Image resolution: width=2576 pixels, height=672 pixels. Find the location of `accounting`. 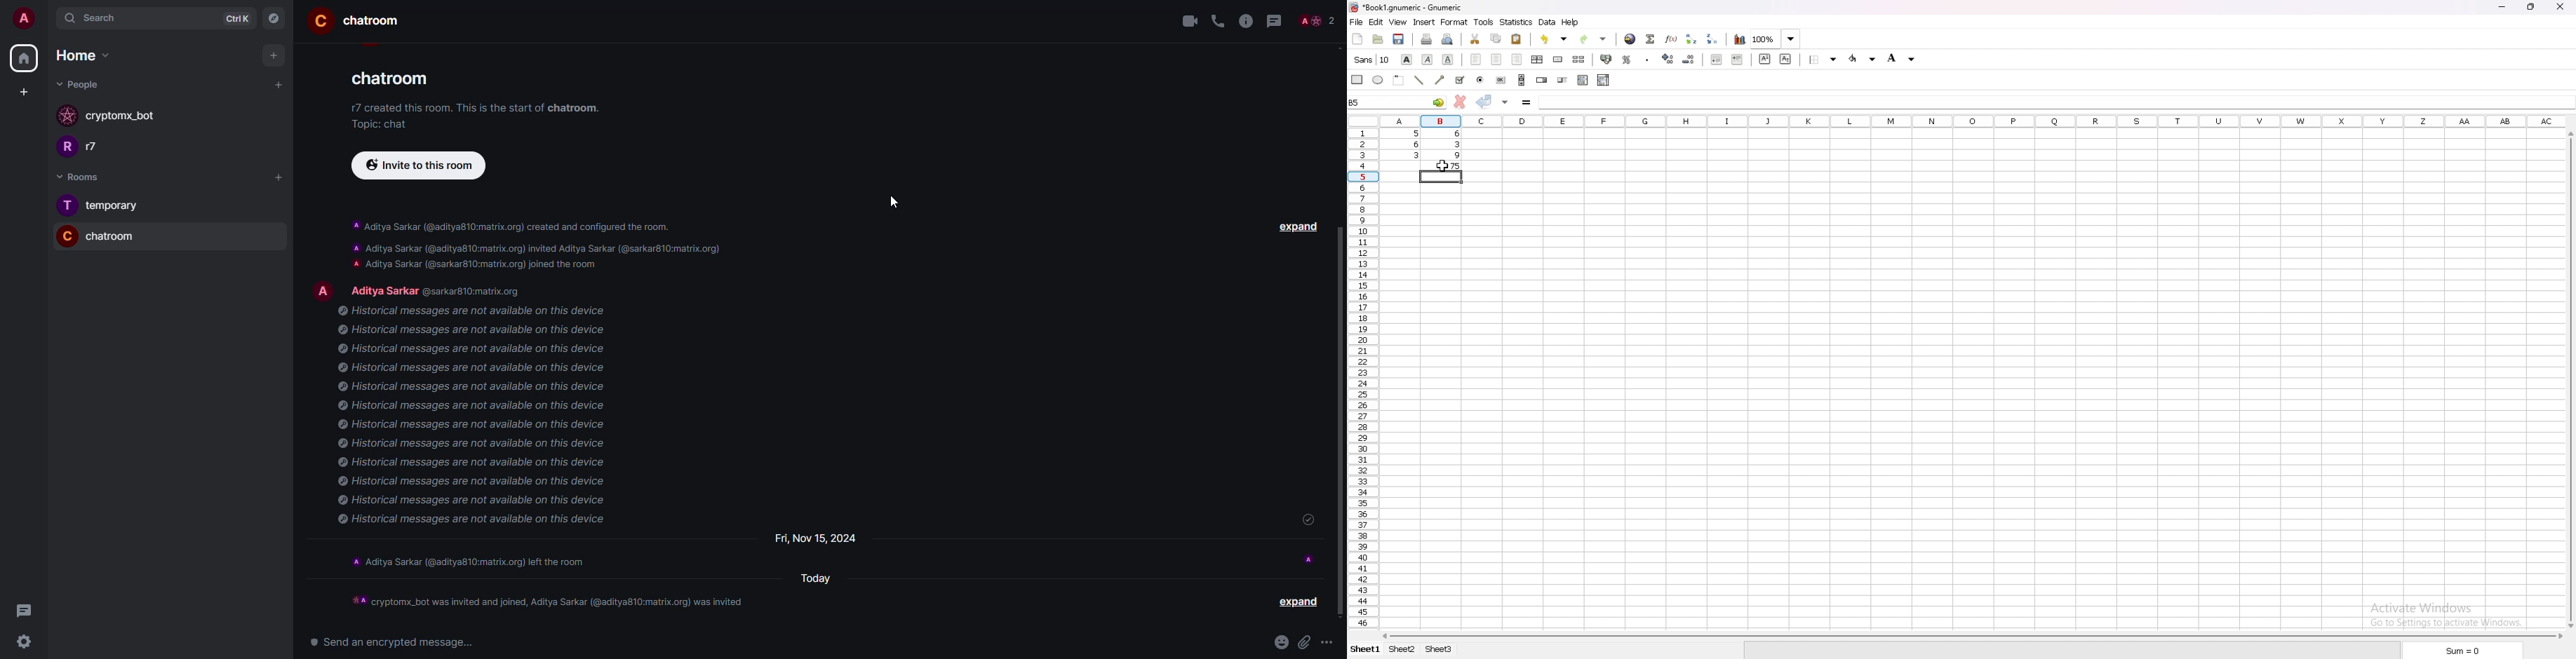

accounting is located at coordinates (1606, 59).